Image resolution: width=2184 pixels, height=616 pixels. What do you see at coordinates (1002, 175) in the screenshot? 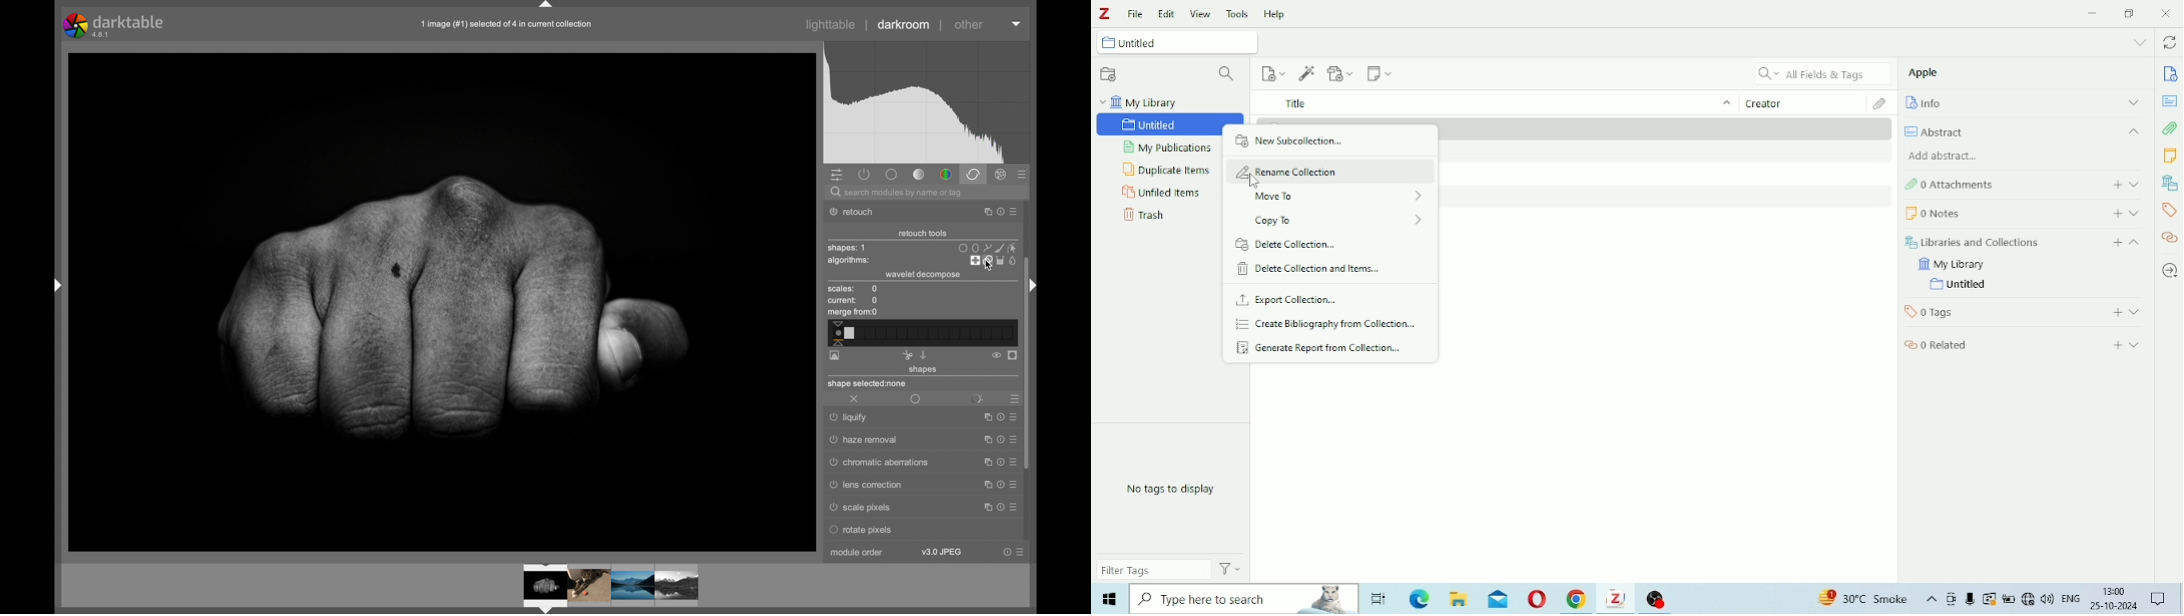
I see `effect` at bounding box center [1002, 175].